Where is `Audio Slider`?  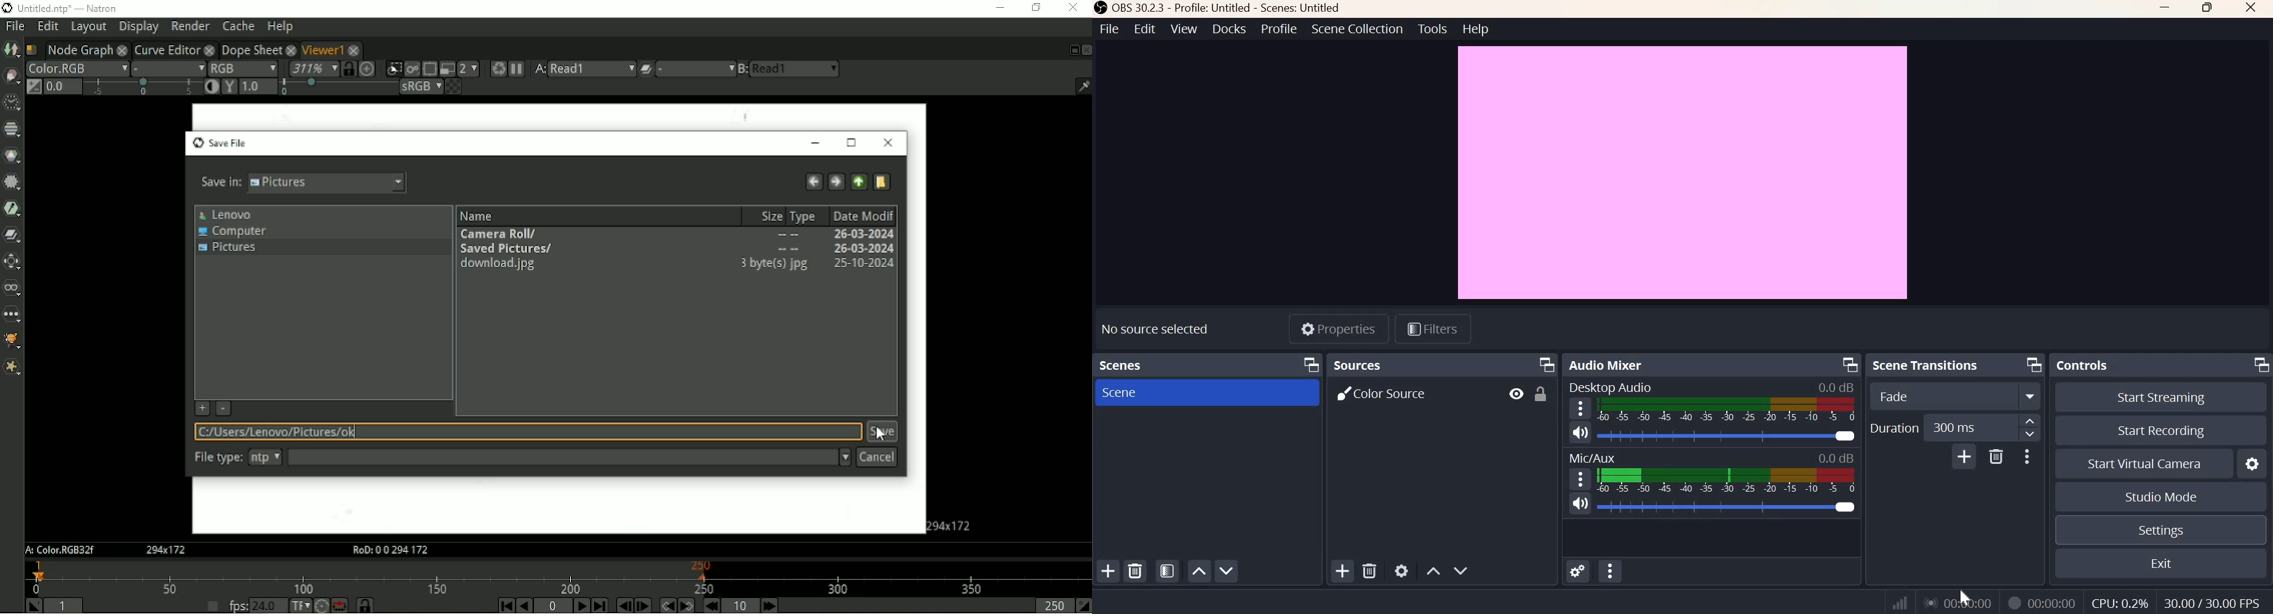 Audio Slider is located at coordinates (1844, 436).